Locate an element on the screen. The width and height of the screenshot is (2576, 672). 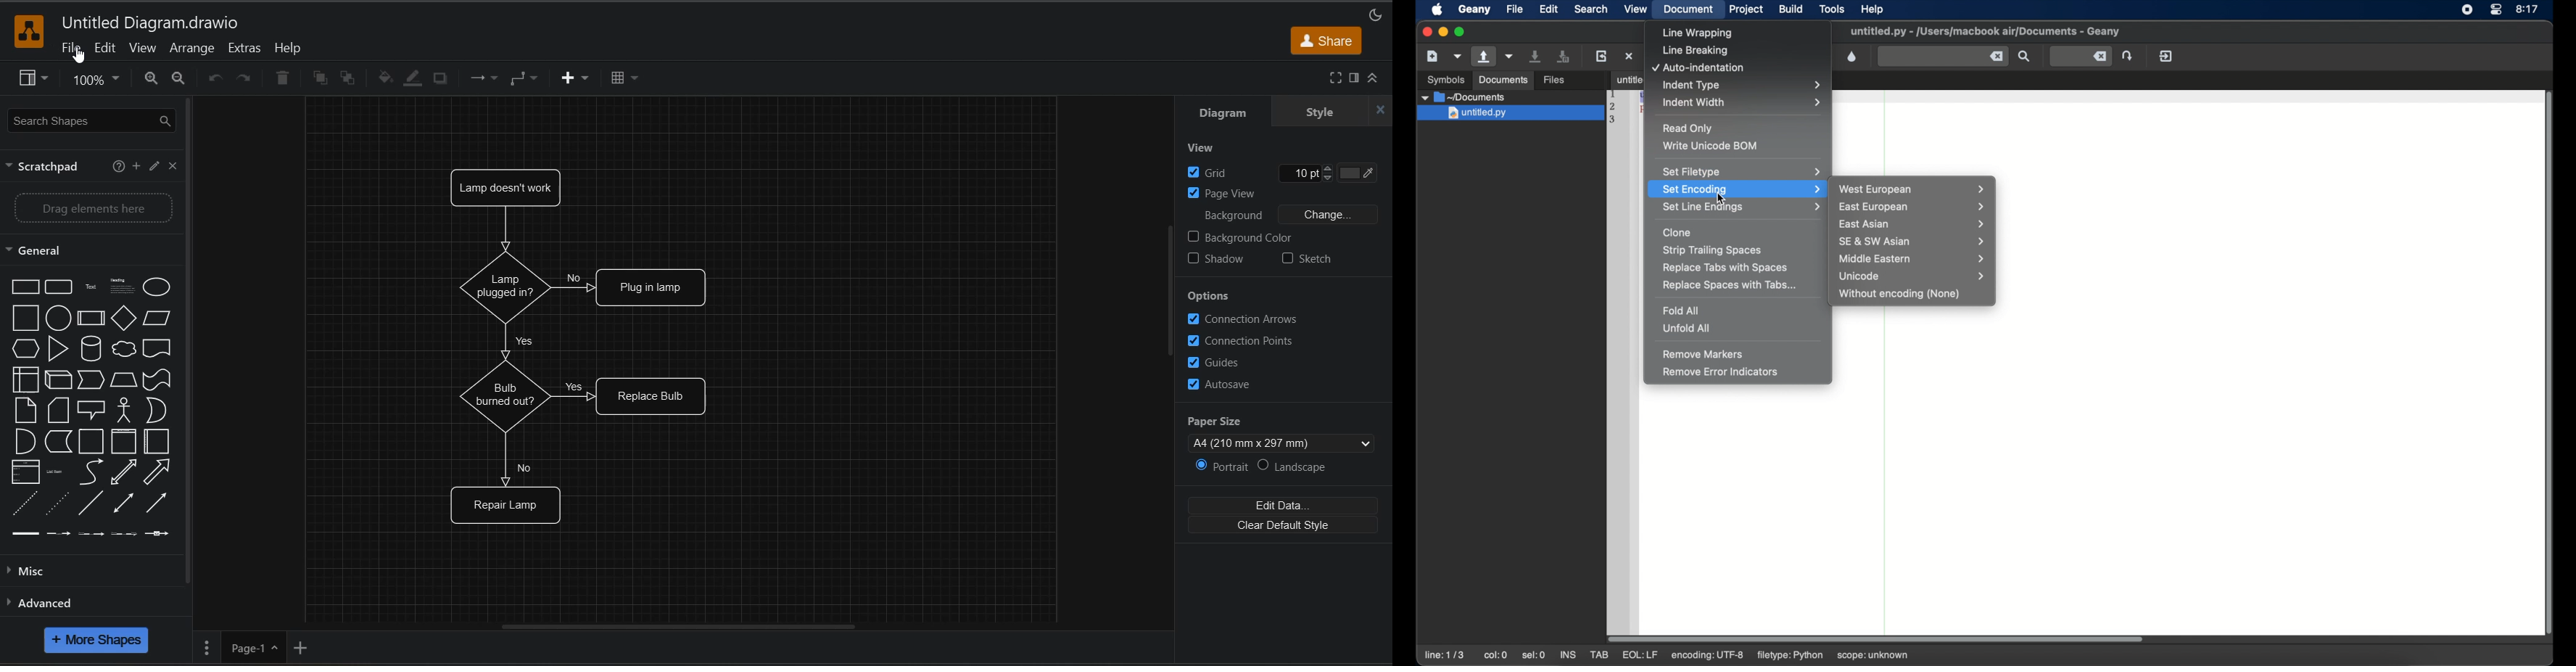
view is located at coordinates (141, 49).